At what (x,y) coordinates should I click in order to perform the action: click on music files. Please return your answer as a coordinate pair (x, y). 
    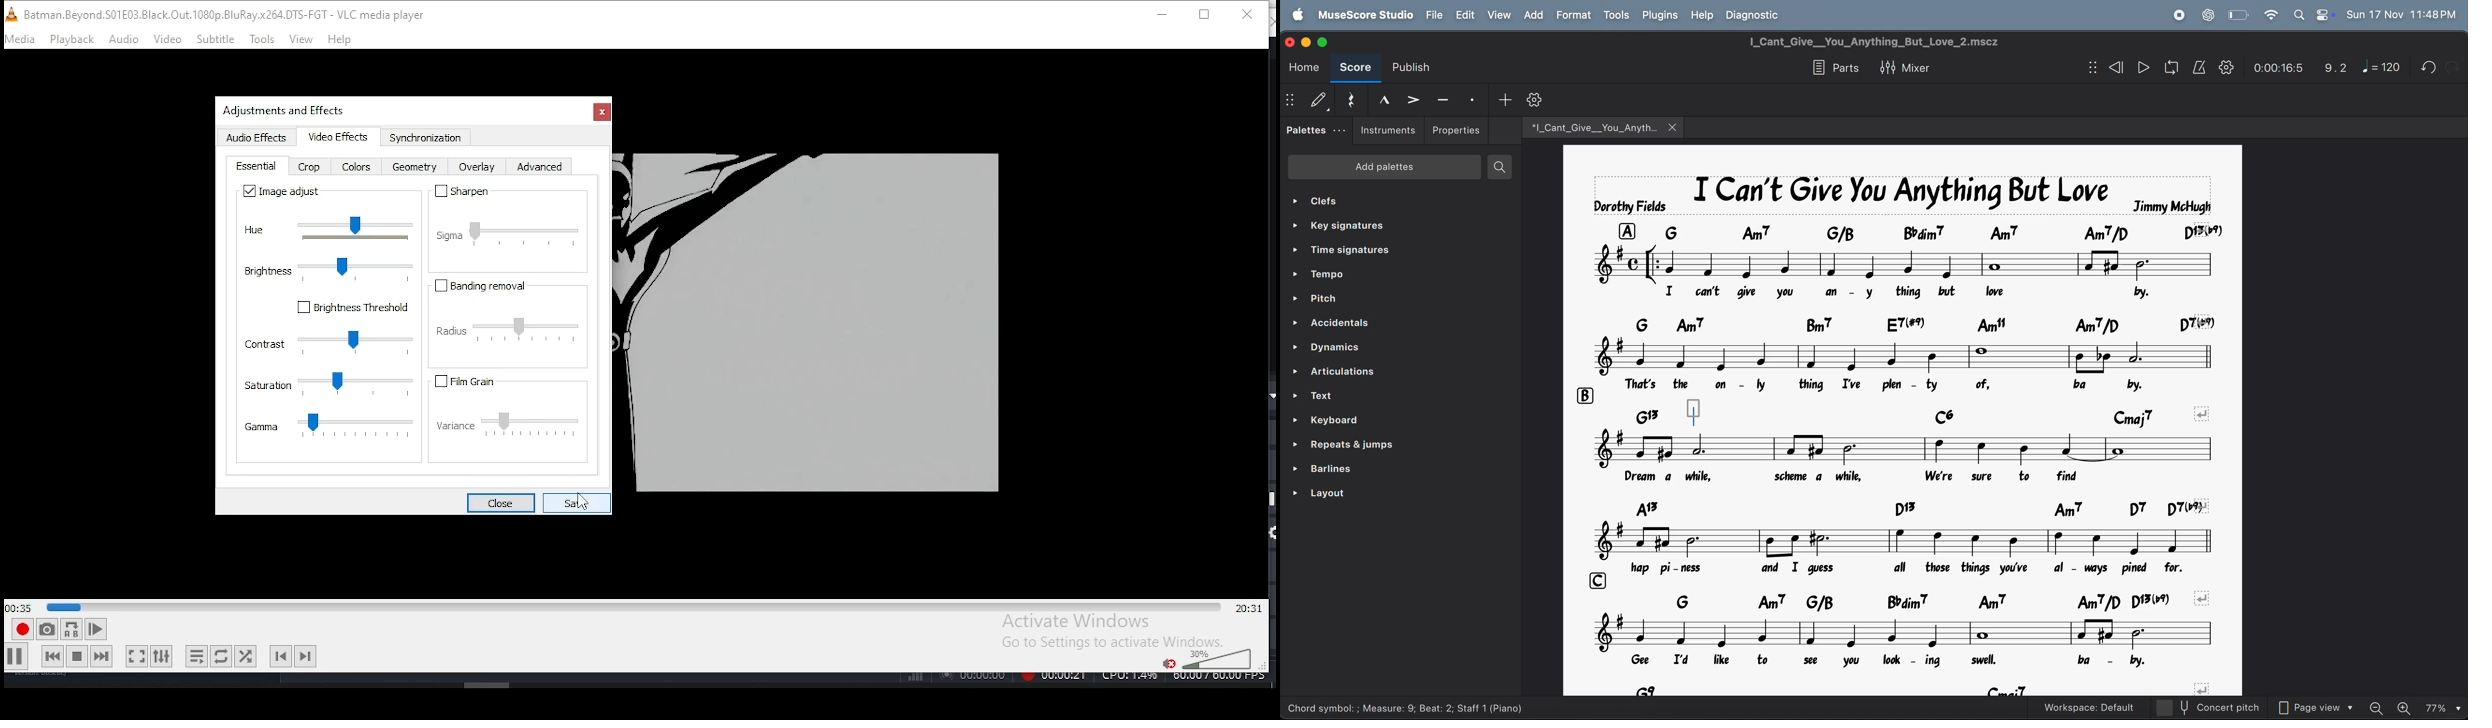
    Looking at the image, I should click on (1603, 127).